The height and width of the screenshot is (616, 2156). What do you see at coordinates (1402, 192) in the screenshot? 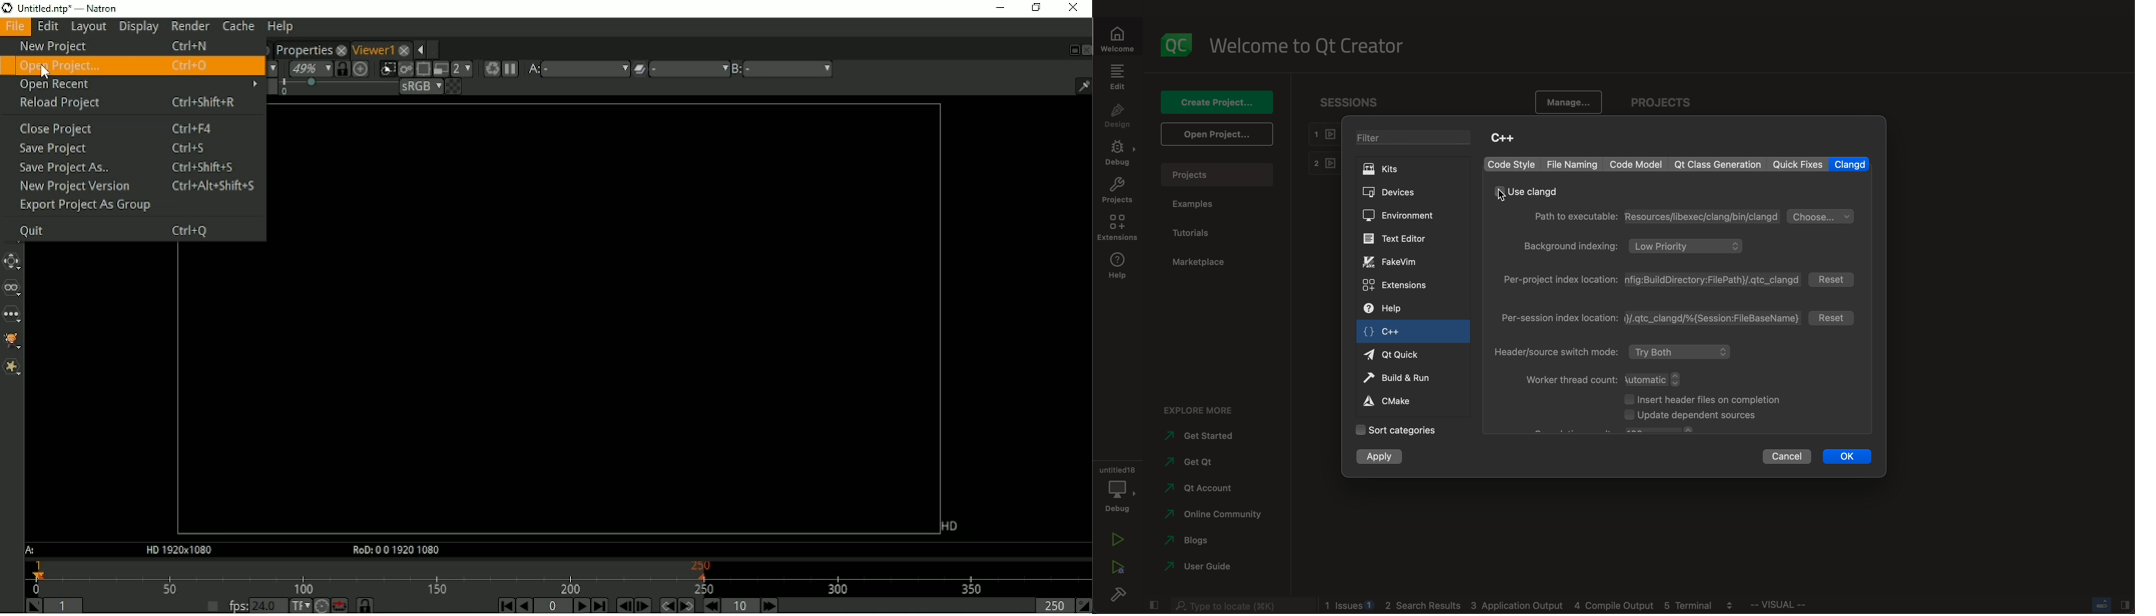
I see `DEVICES` at bounding box center [1402, 192].